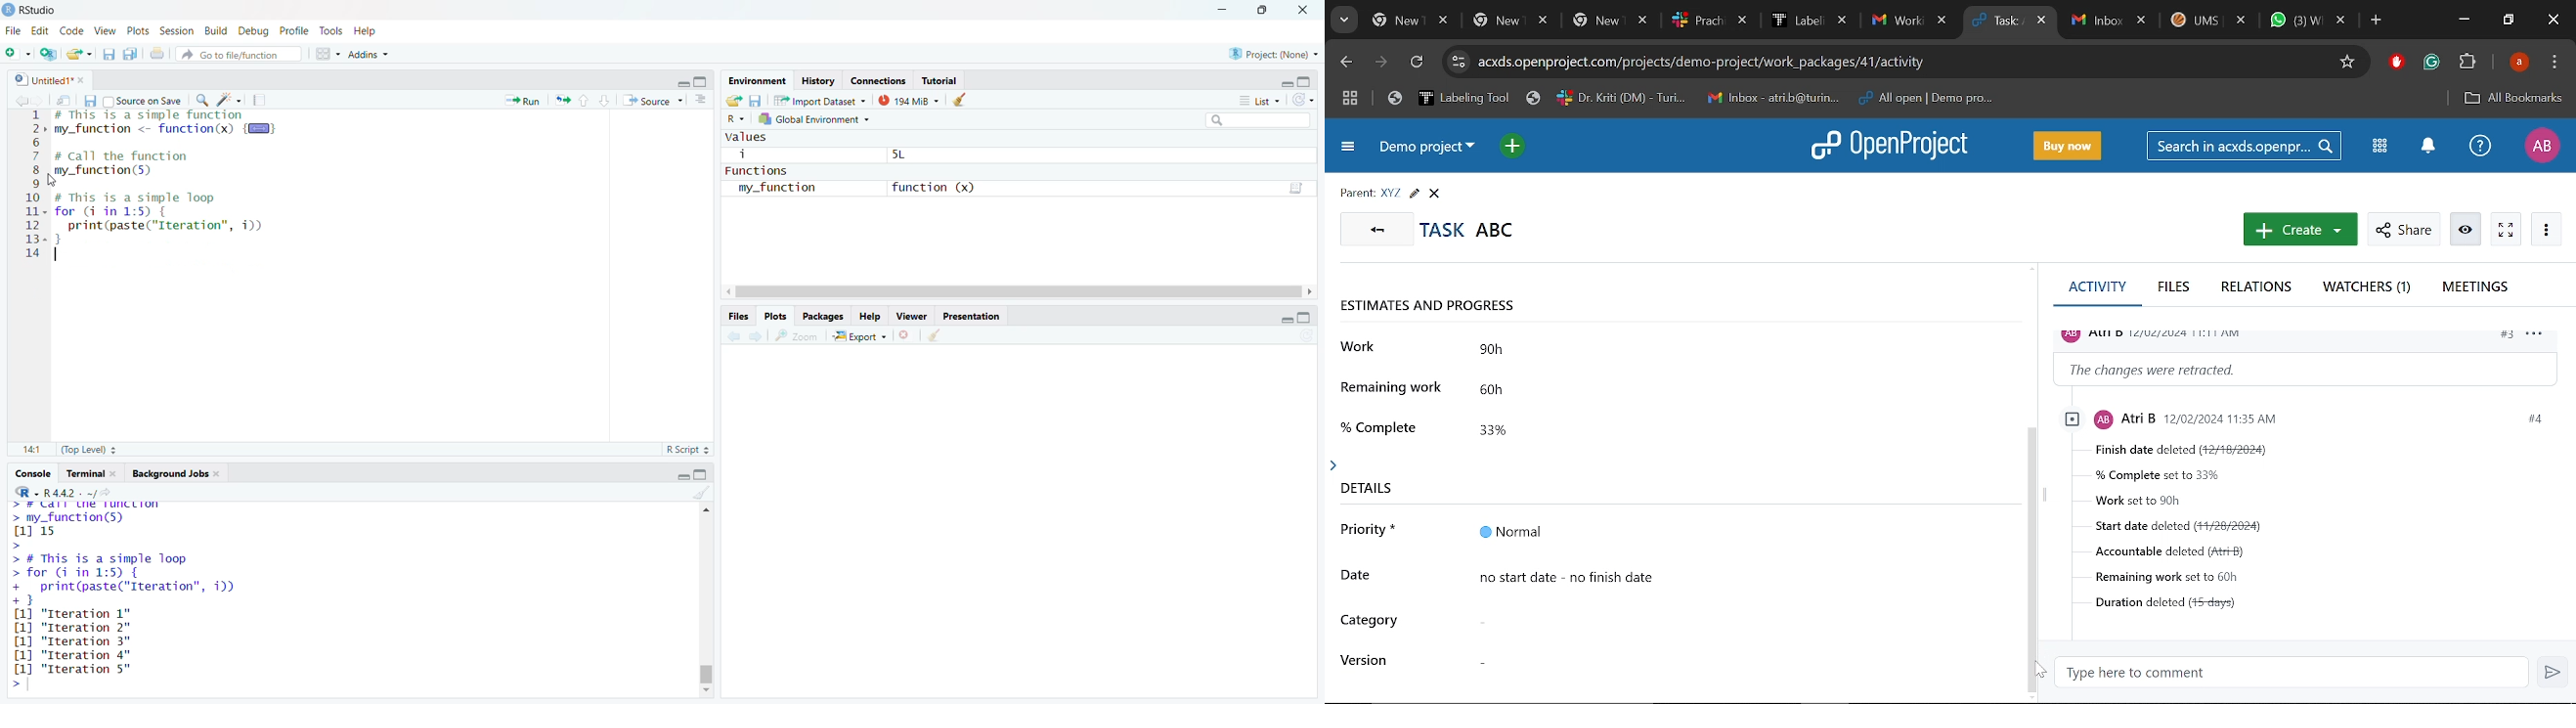  I want to click on Grammerly, so click(2431, 63).